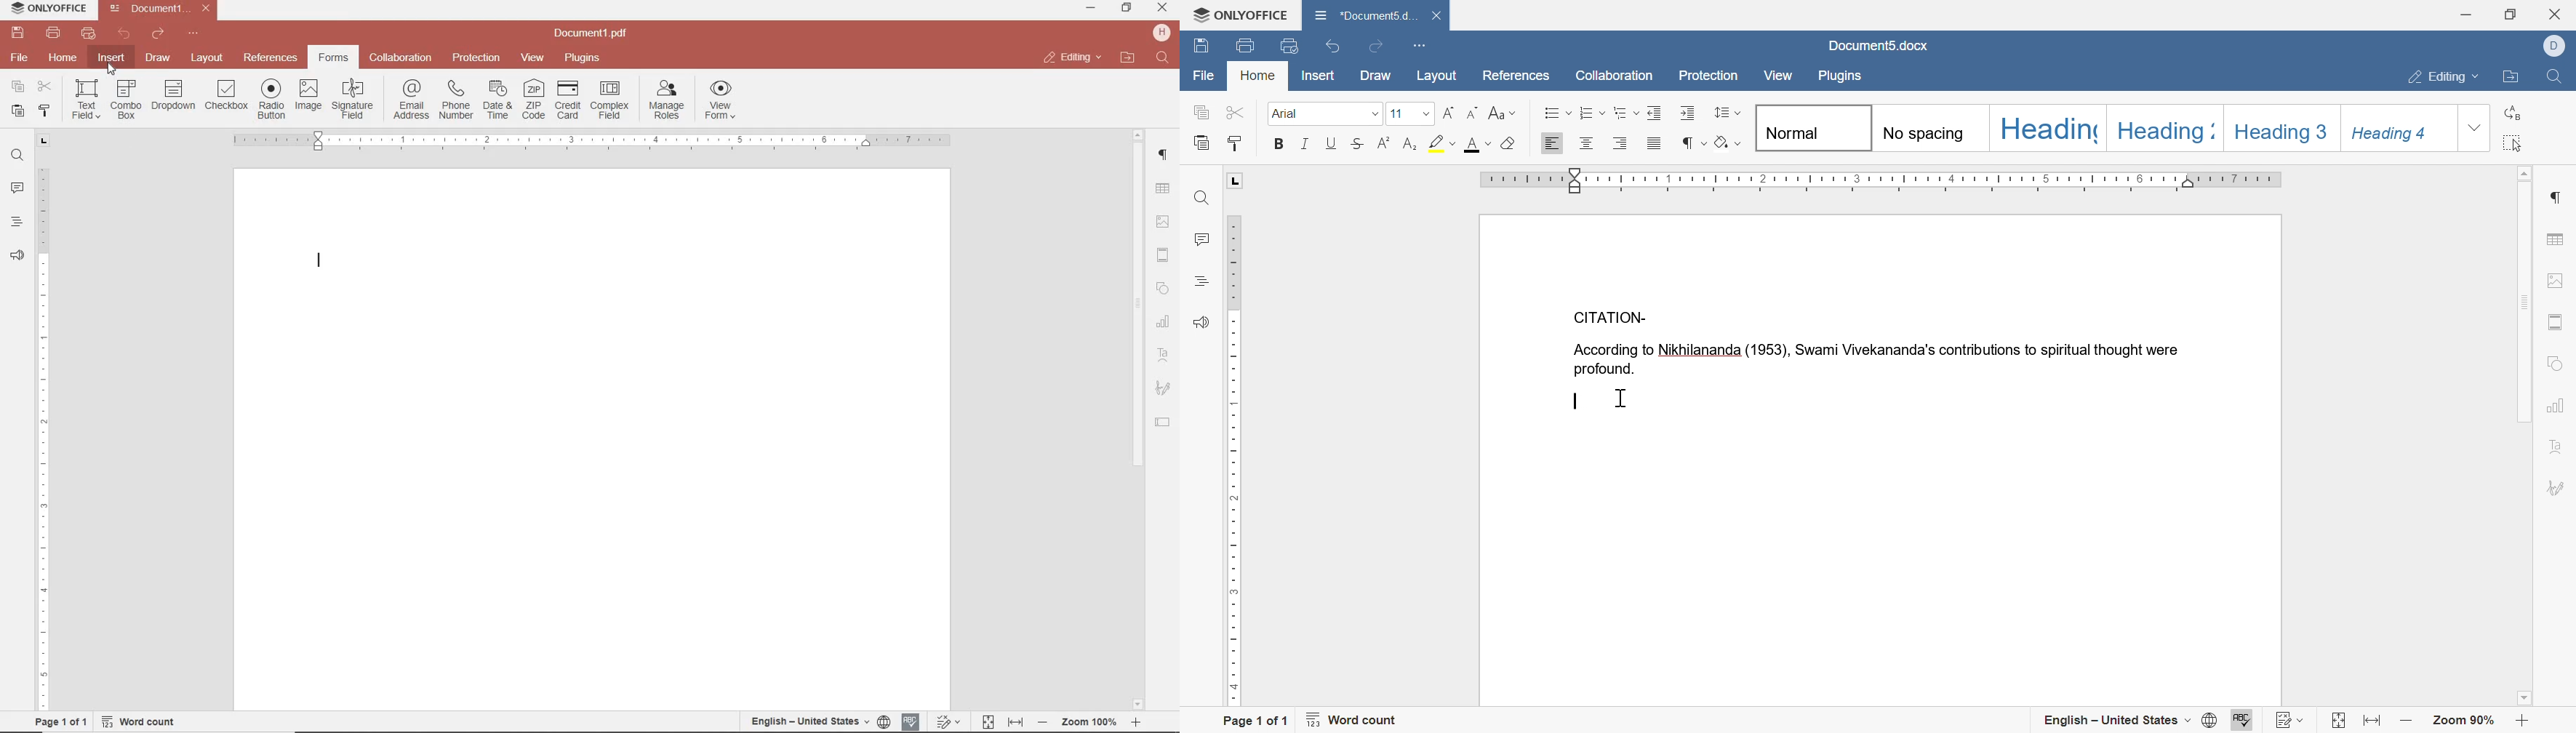 This screenshot has height=756, width=2576. Describe the element at coordinates (1328, 116) in the screenshot. I see `font size` at that location.